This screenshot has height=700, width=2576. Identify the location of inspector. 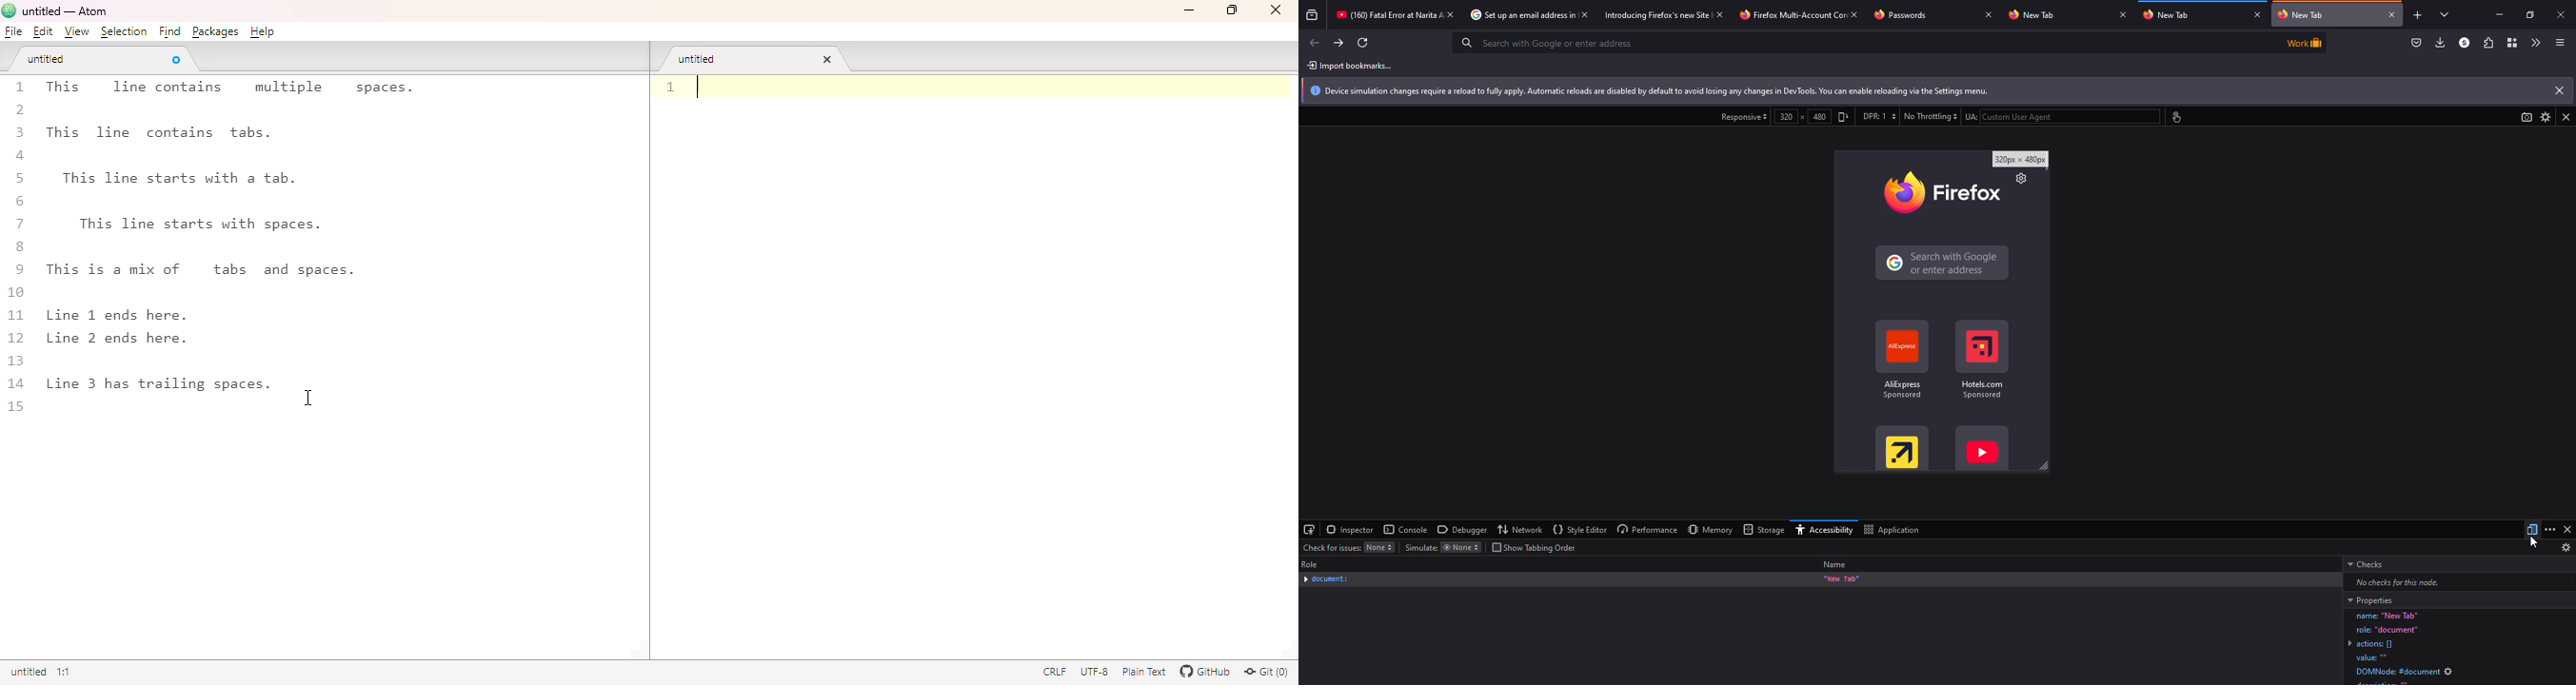
(1351, 529).